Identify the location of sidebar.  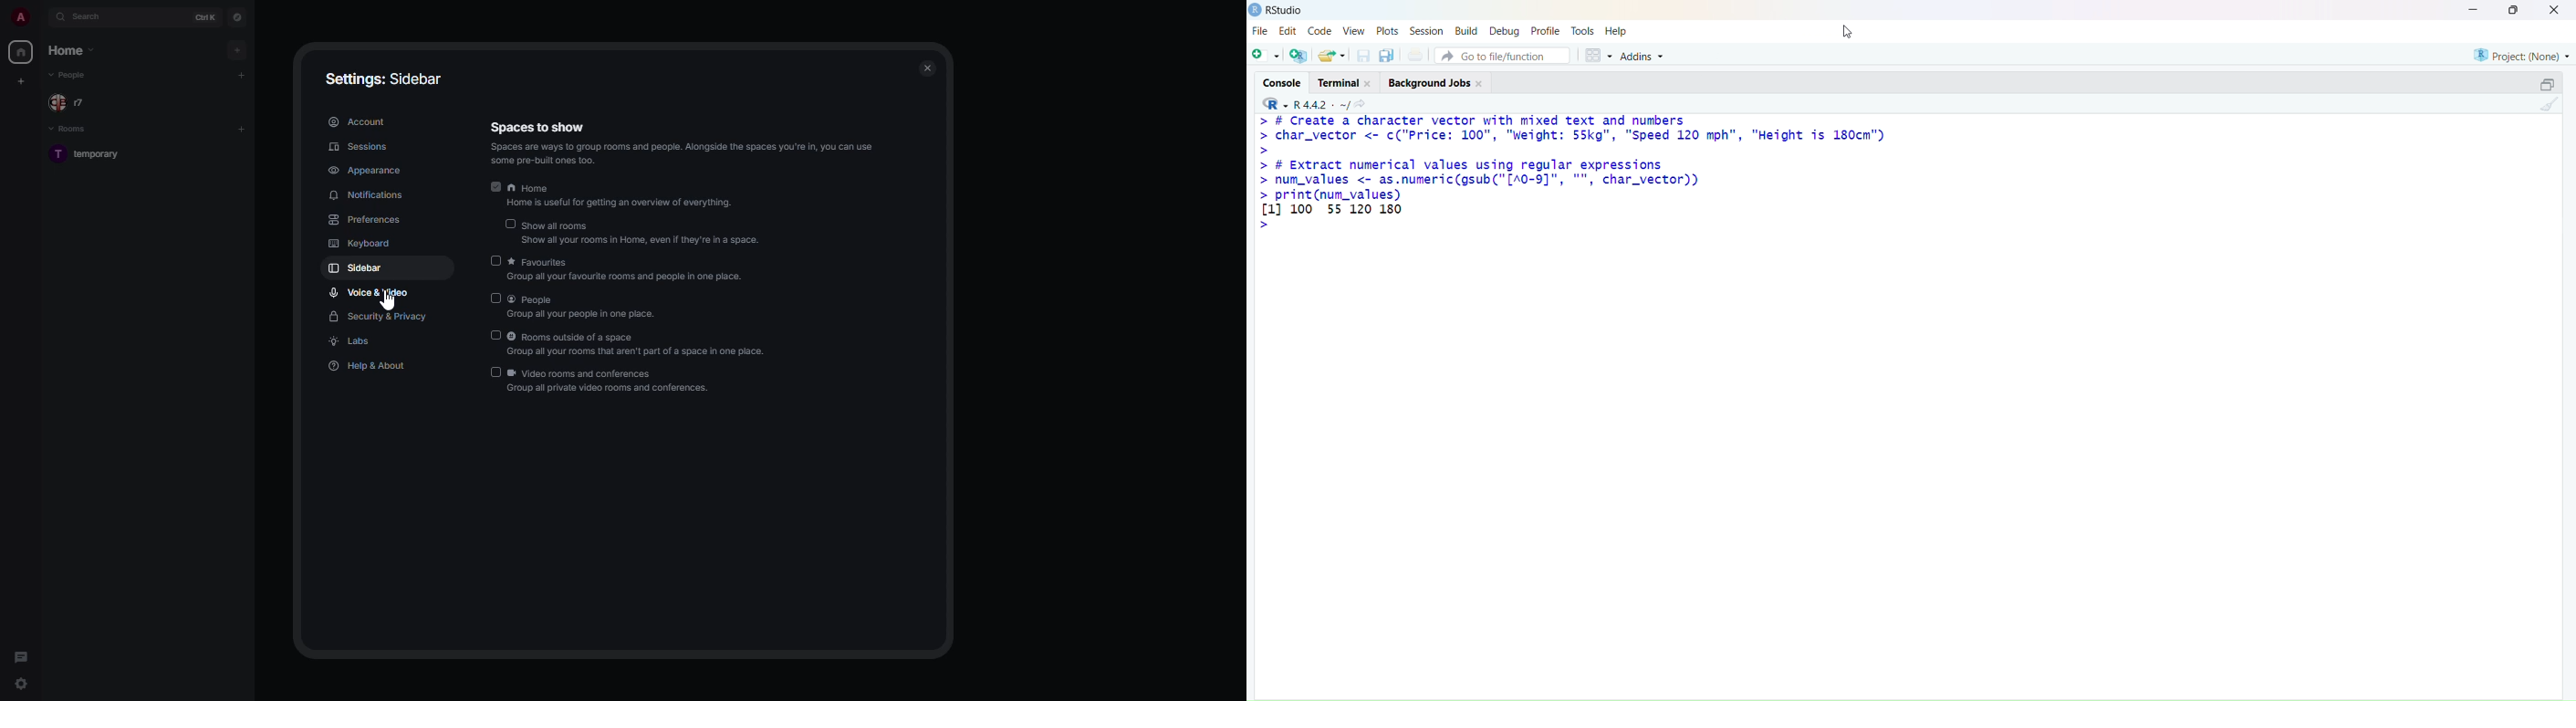
(358, 269).